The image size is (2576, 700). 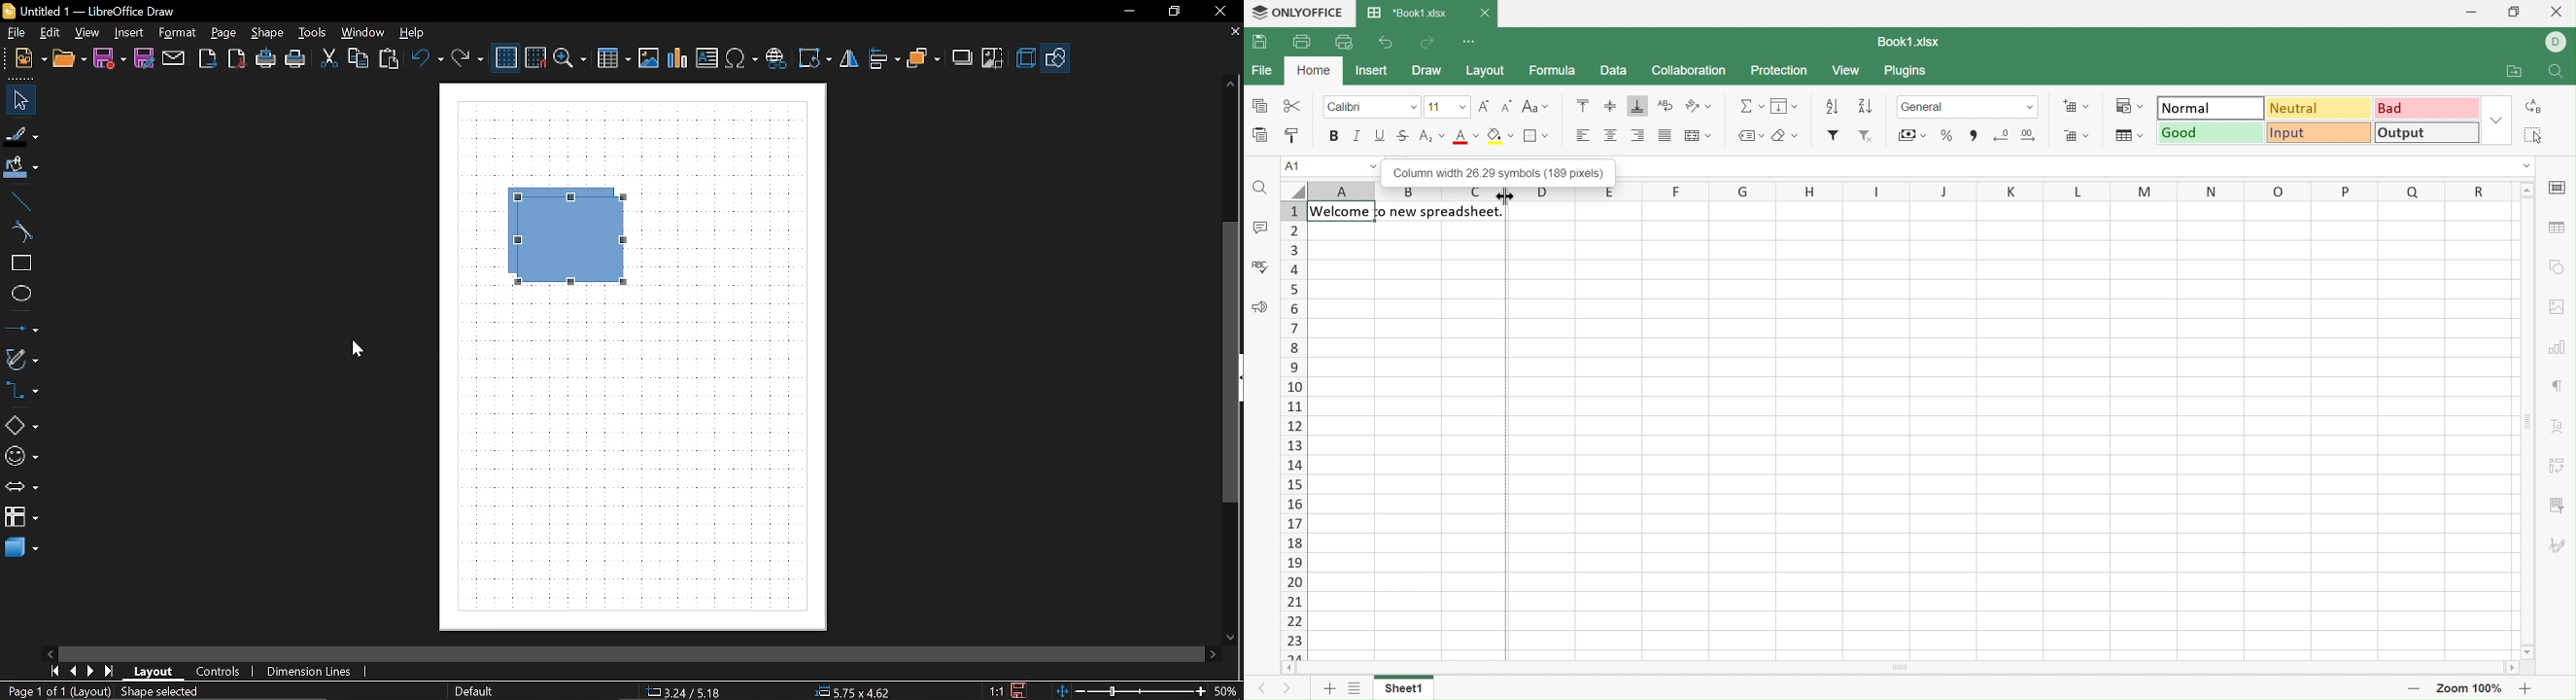 I want to click on Connector, so click(x=21, y=390).